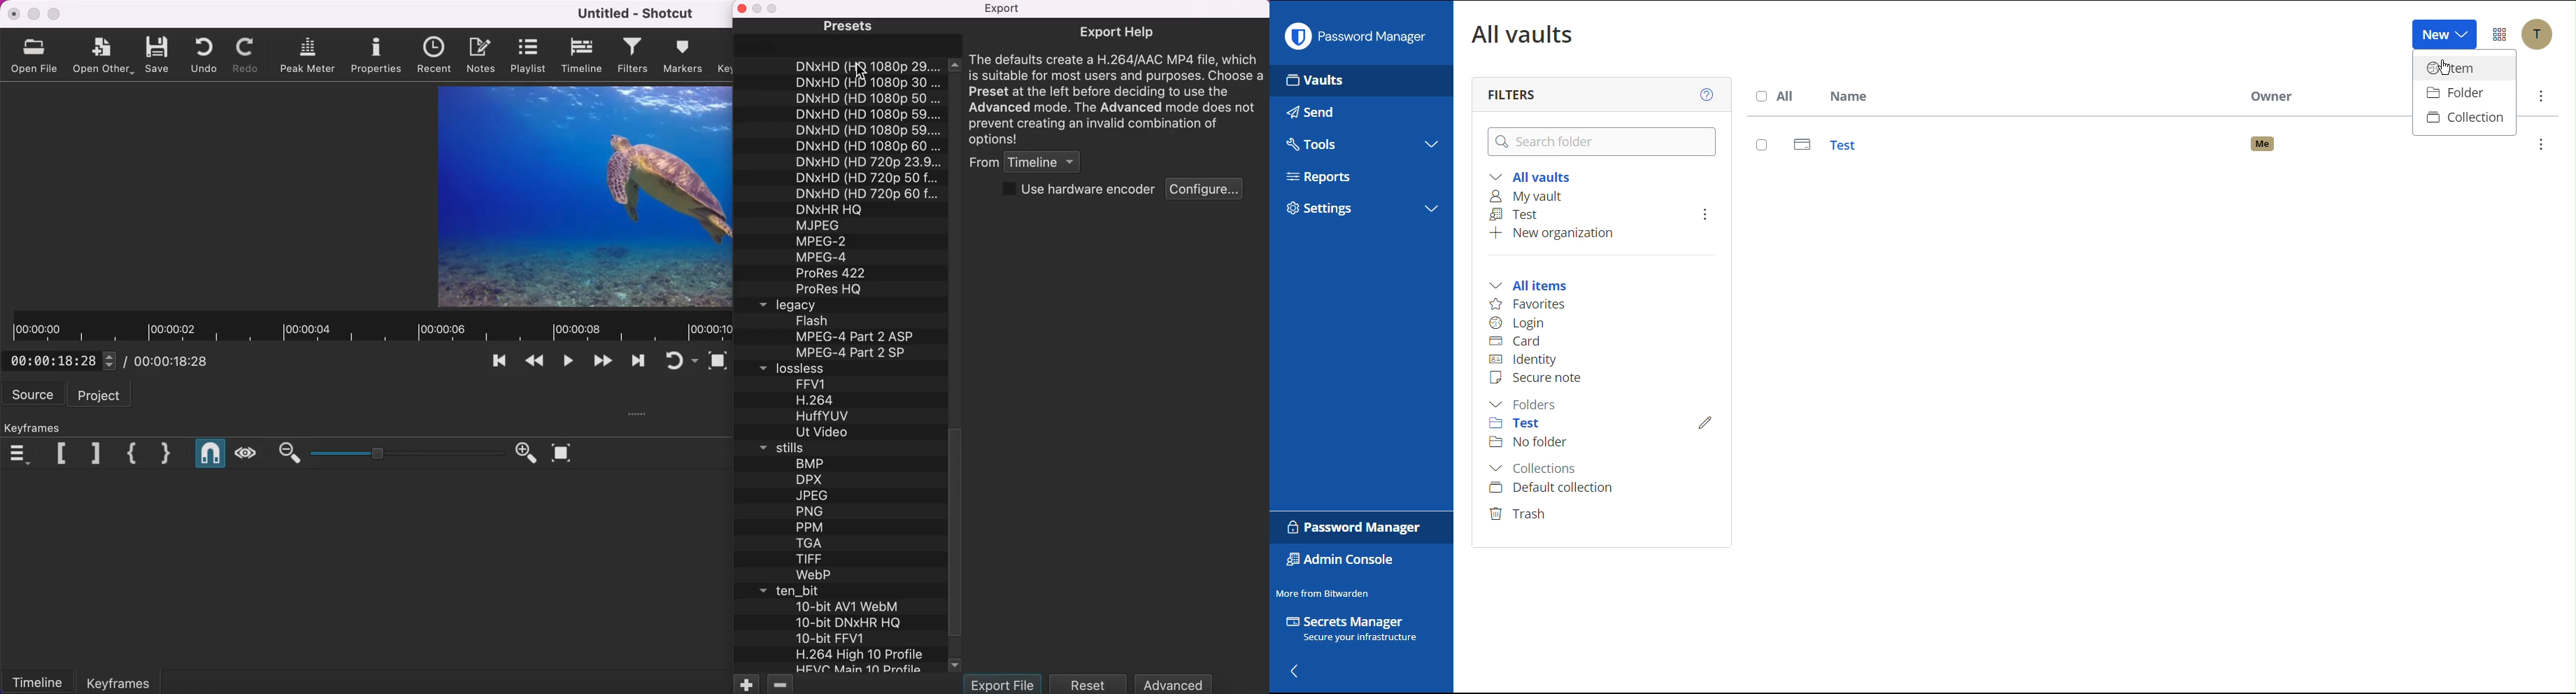 This screenshot has height=700, width=2576. What do you see at coordinates (1532, 283) in the screenshot?
I see `All items` at bounding box center [1532, 283].